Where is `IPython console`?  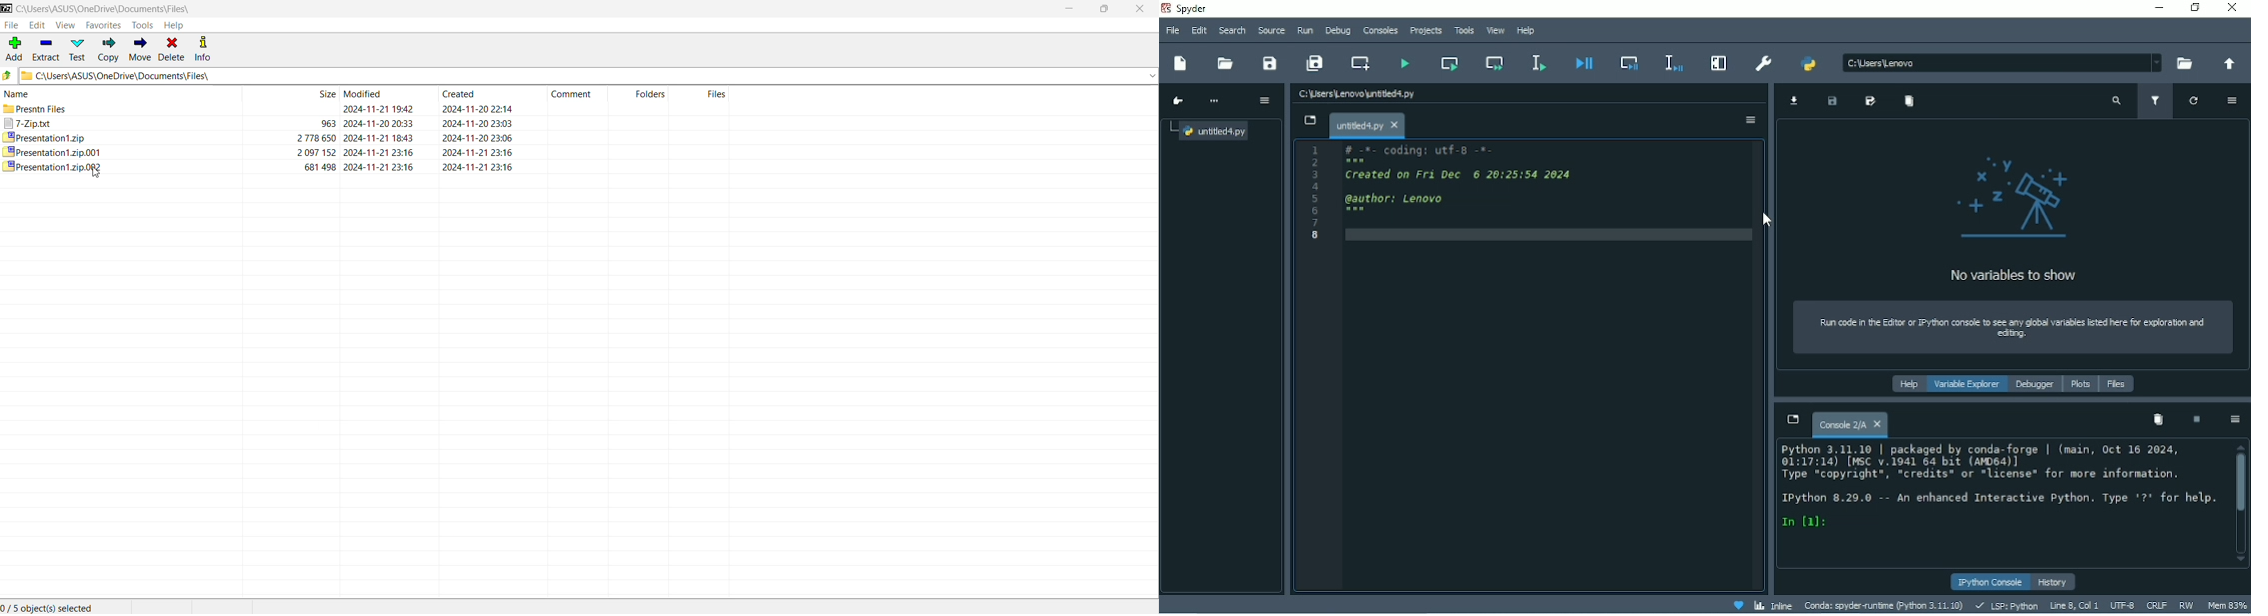
IPython console is located at coordinates (1991, 582).